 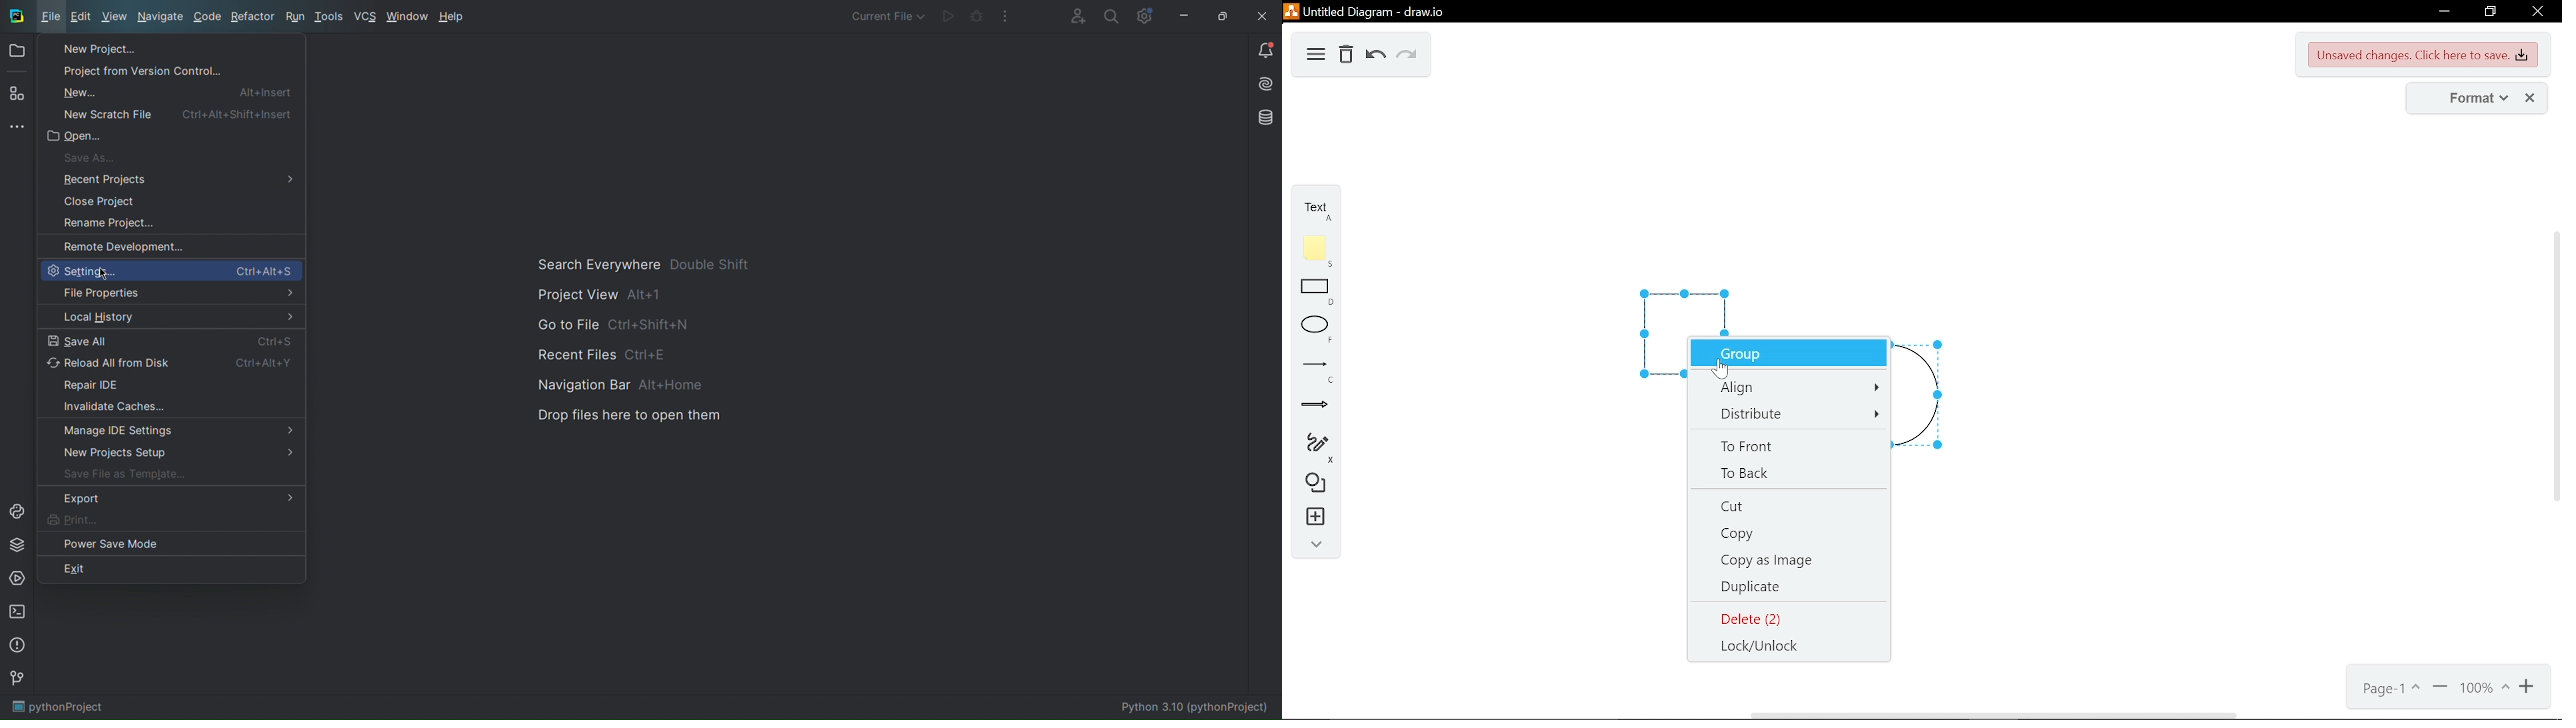 What do you see at coordinates (19, 544) in the screenshot?
I see `Python Packages` at bounding box center [19, 544].